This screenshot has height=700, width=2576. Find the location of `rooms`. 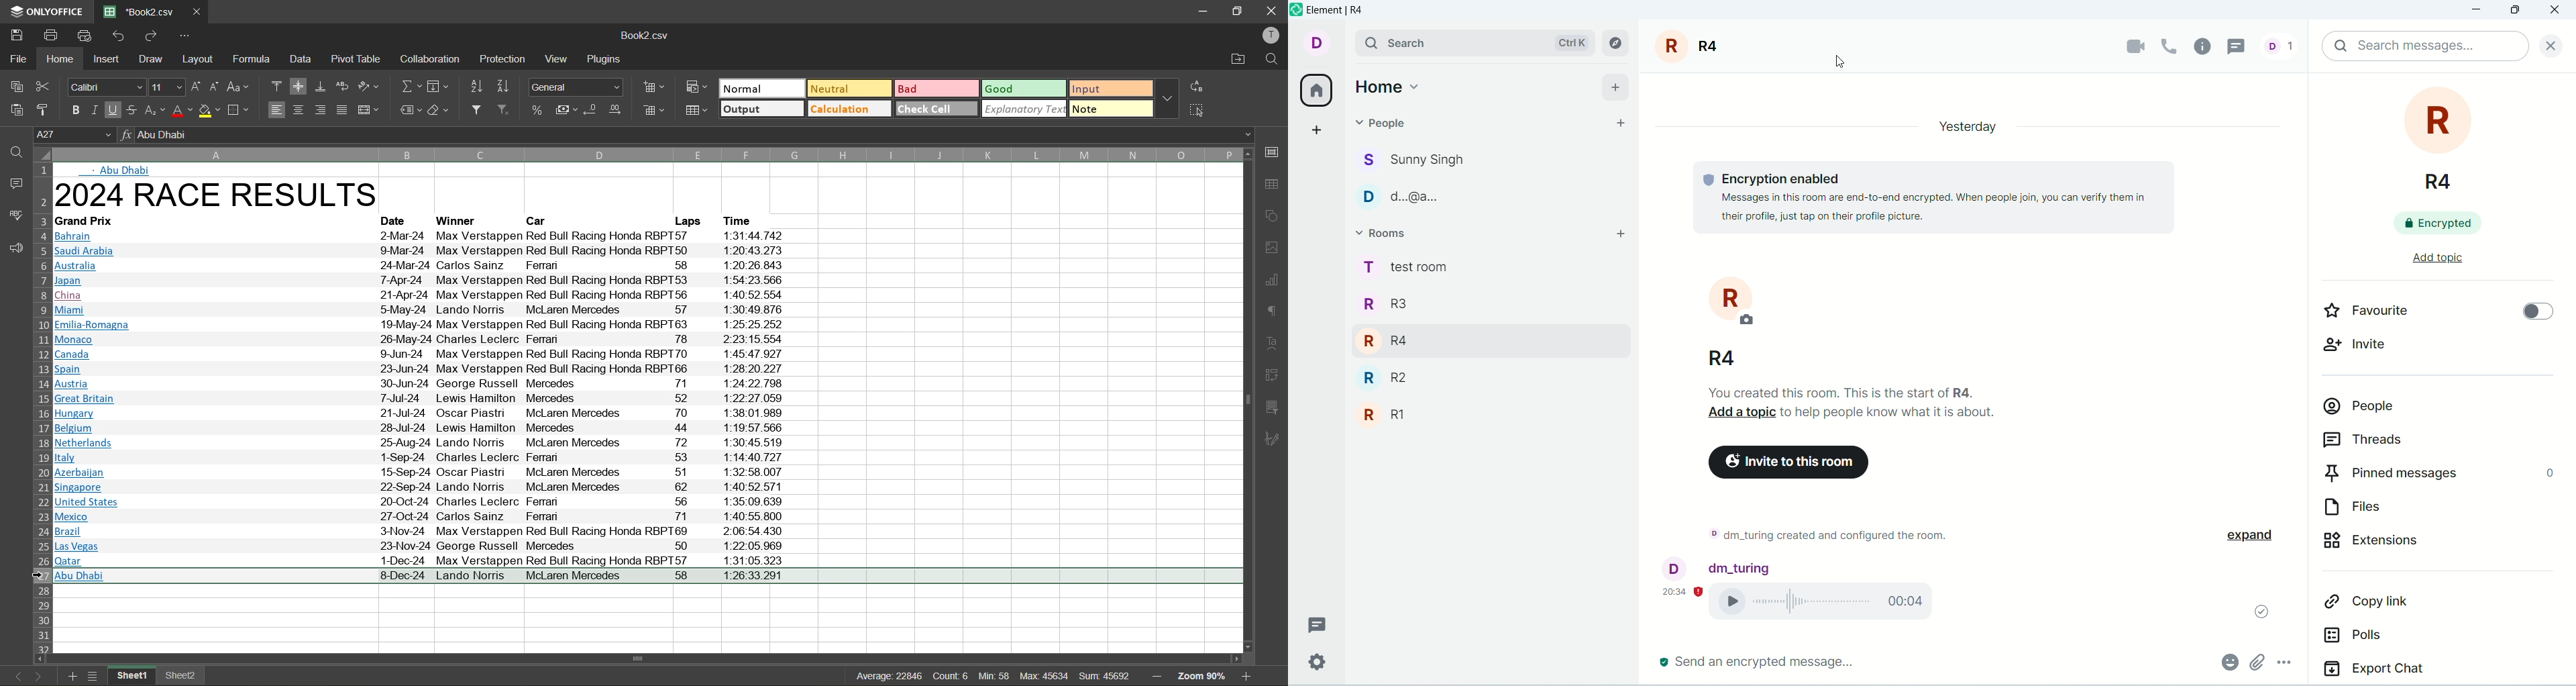

rooms is located at coordinates (1404, 346).